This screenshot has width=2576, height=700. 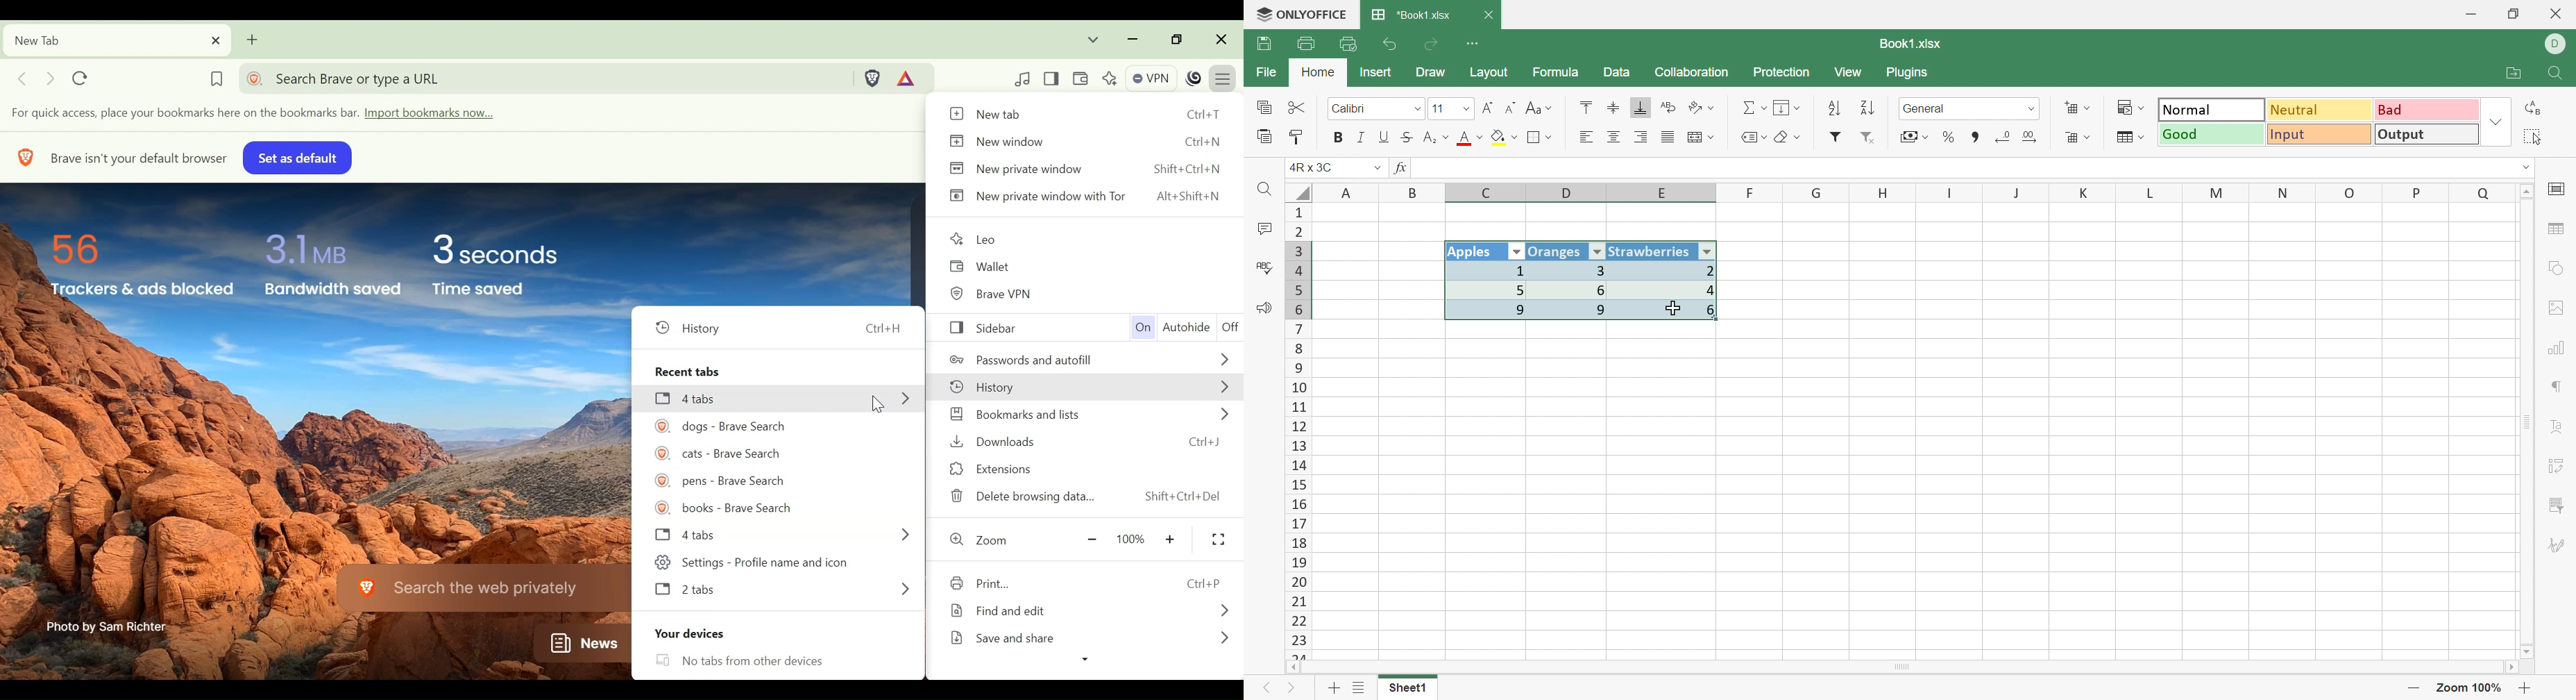 I want to click on Reload, so click(x=83, y=75).